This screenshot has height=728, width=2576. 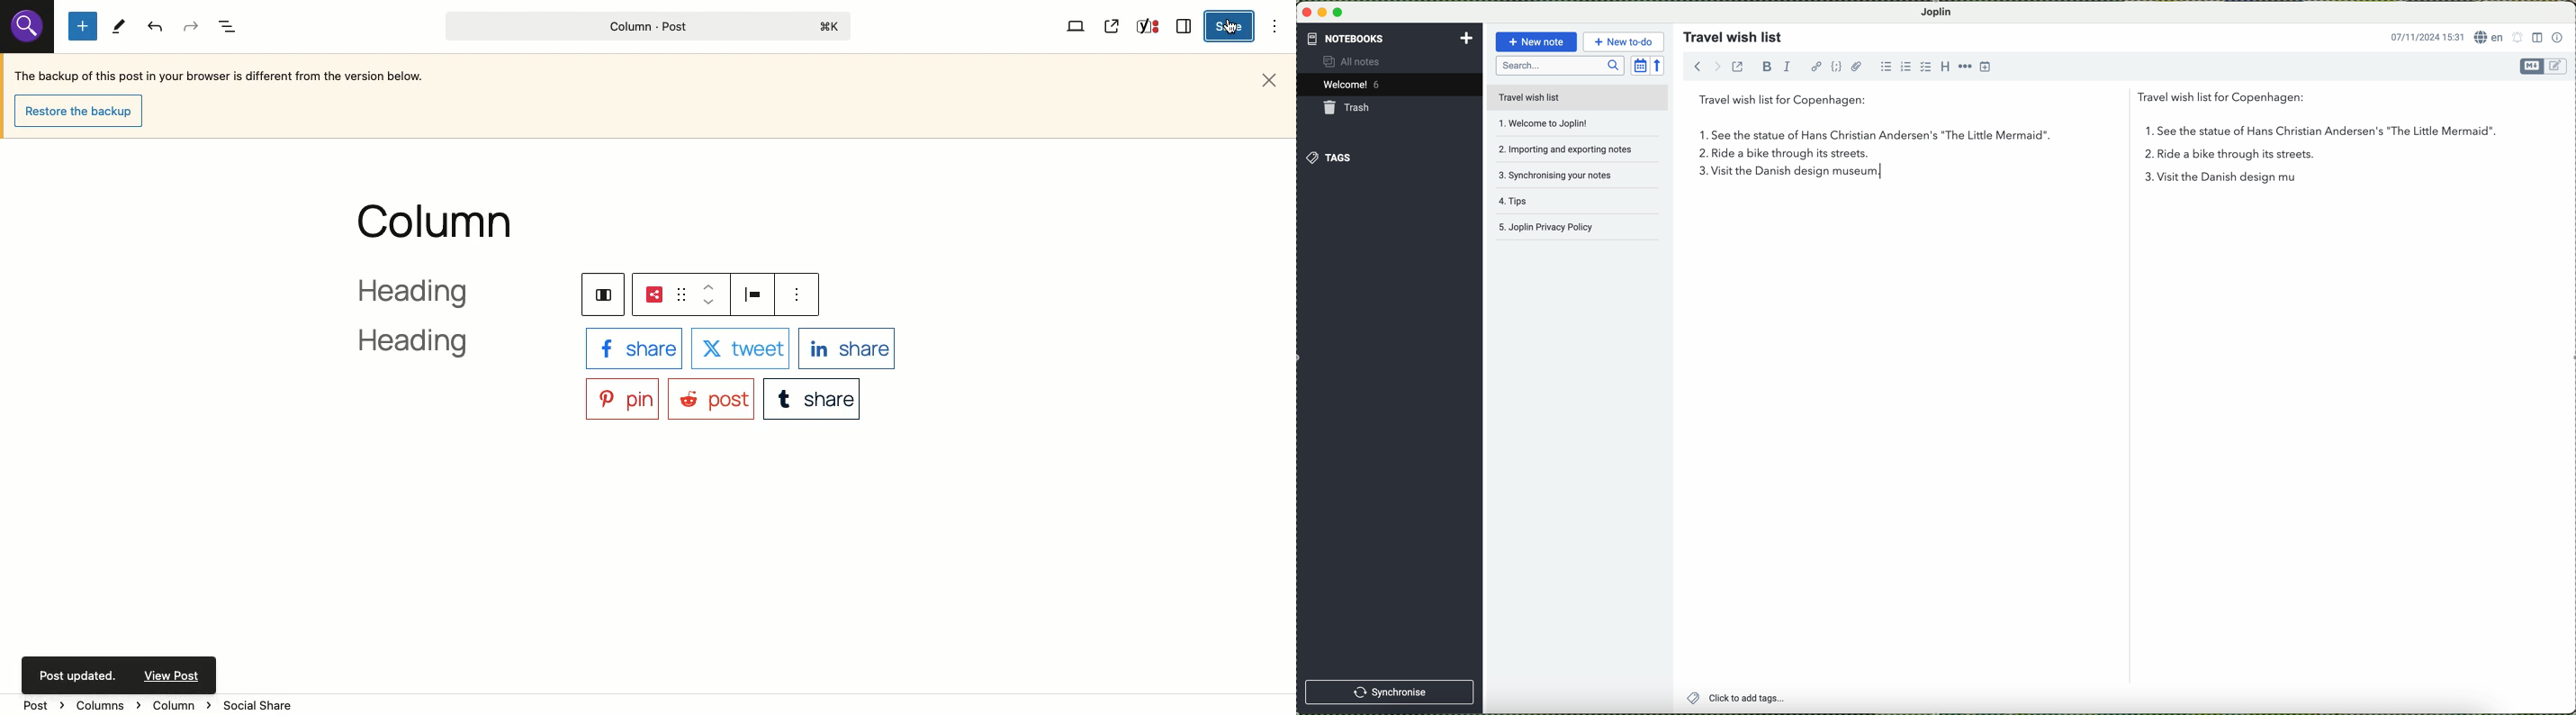 What do you see at coordinates (1323, 12) in the screenshot?
I see `minimize` at bounding box center [1323, 12].